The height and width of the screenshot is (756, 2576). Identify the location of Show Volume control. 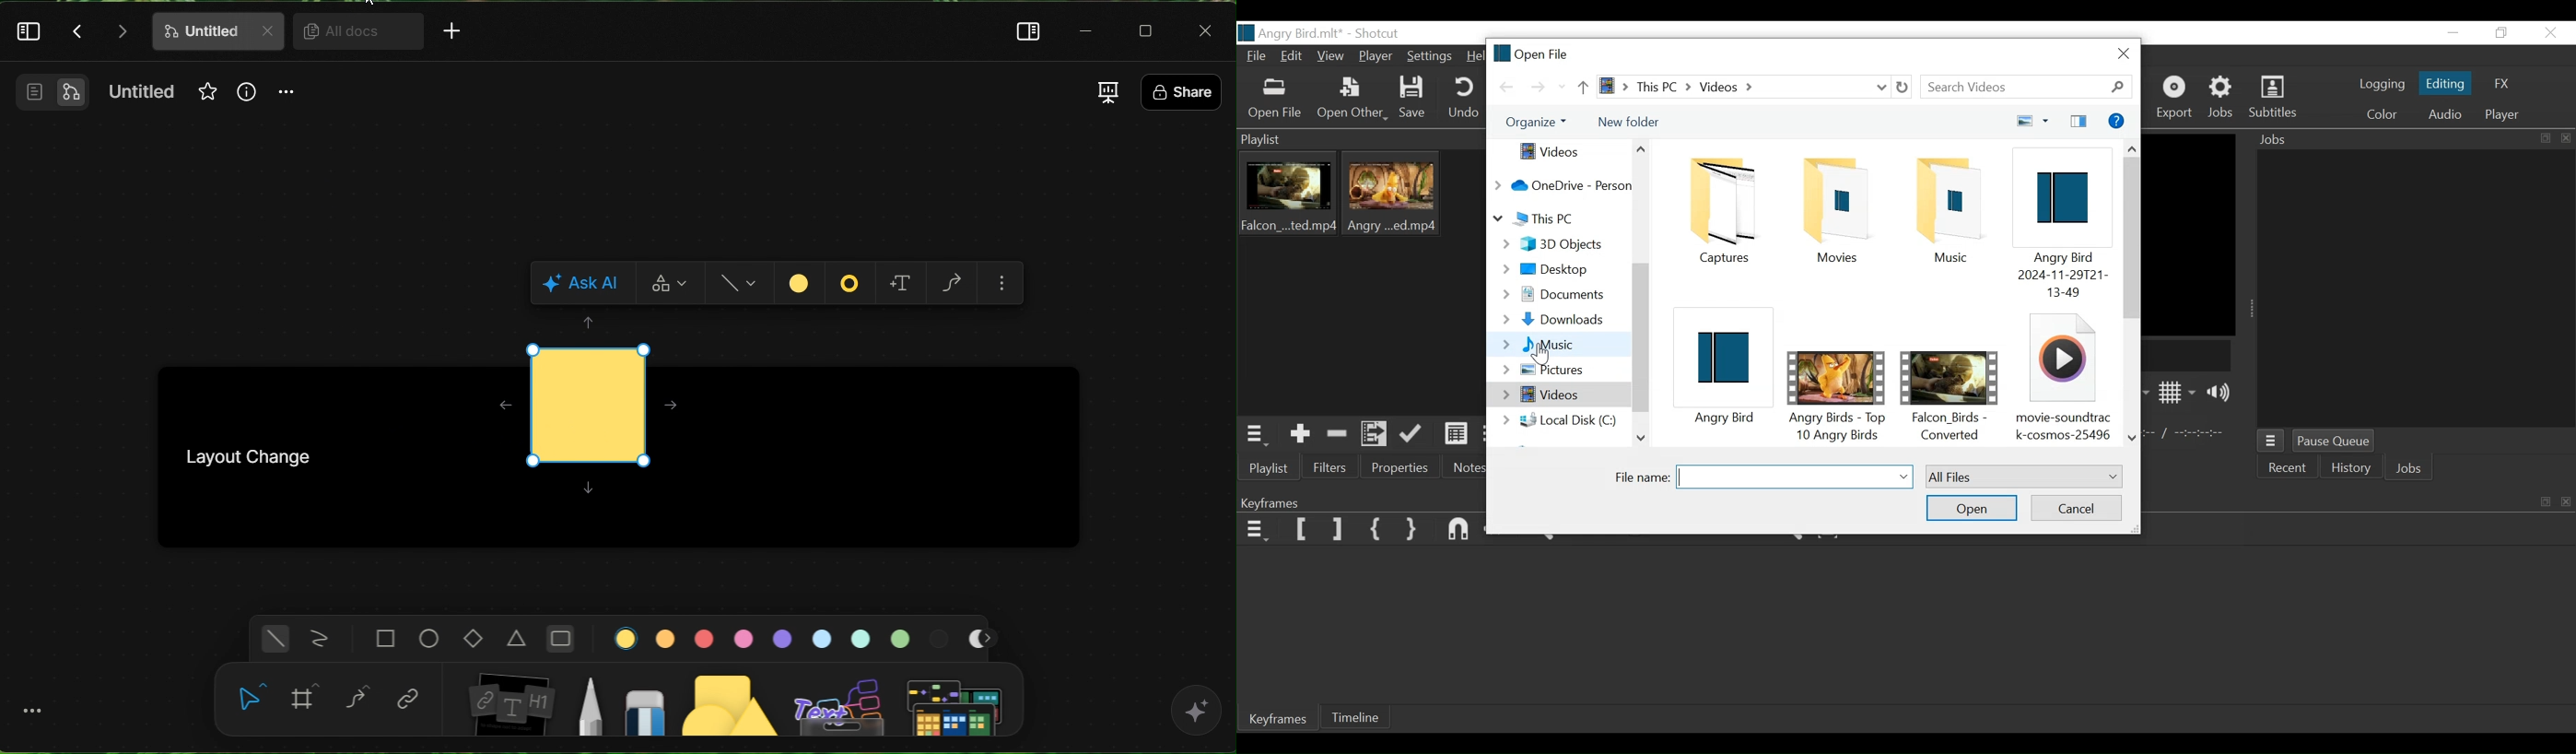
(2222, 394).